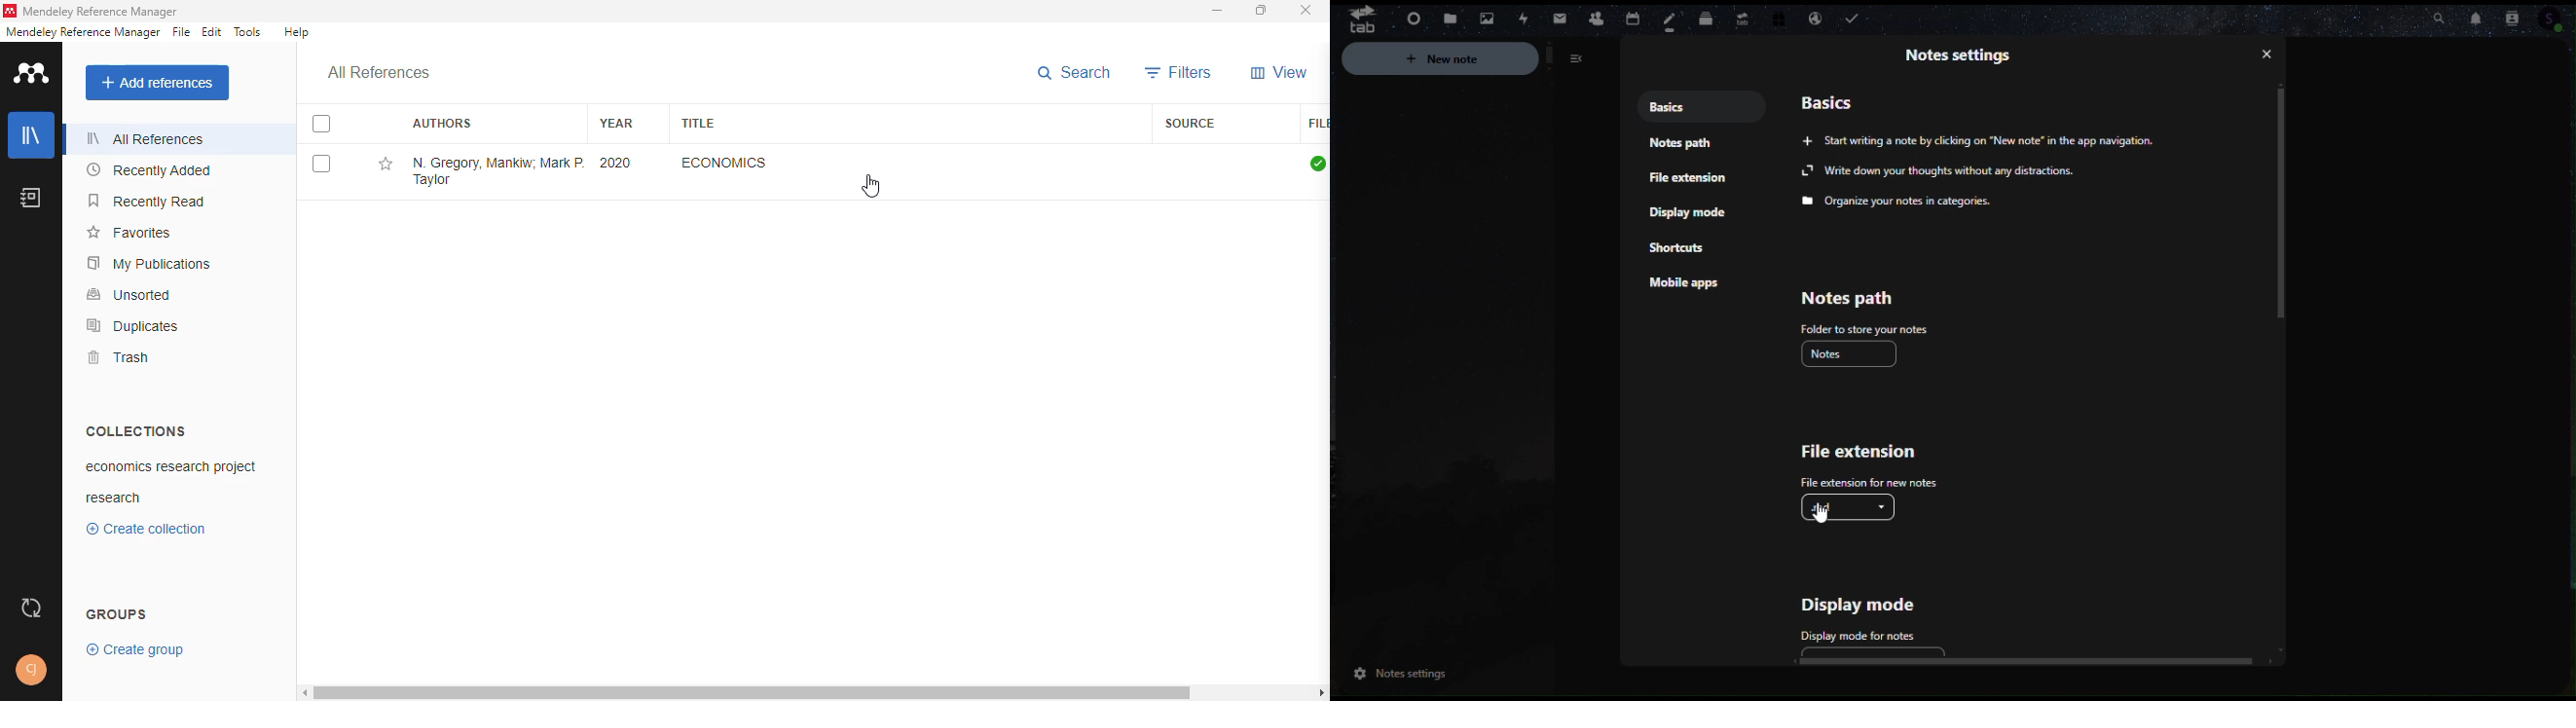  Describe the element at coordinates (248, 31) in the screenshot. I see `tools` at that location.